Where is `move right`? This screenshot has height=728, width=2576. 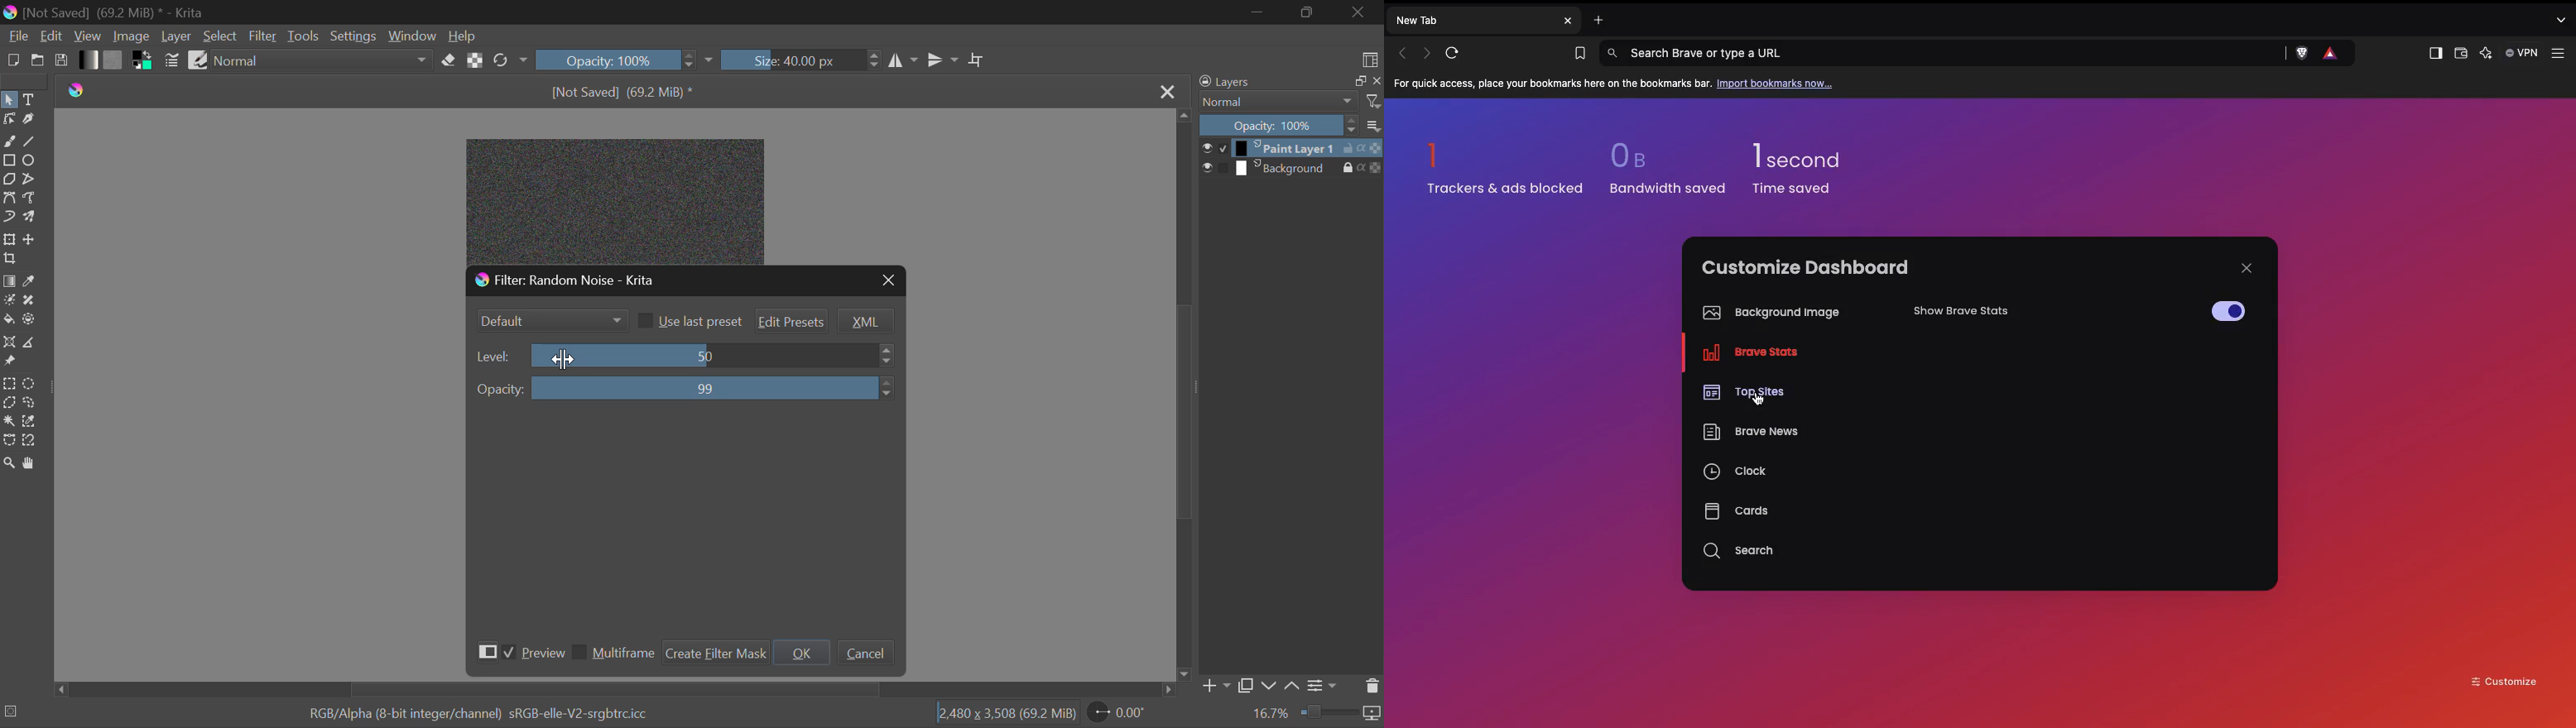
move right is located at coordinates (1167, 690).